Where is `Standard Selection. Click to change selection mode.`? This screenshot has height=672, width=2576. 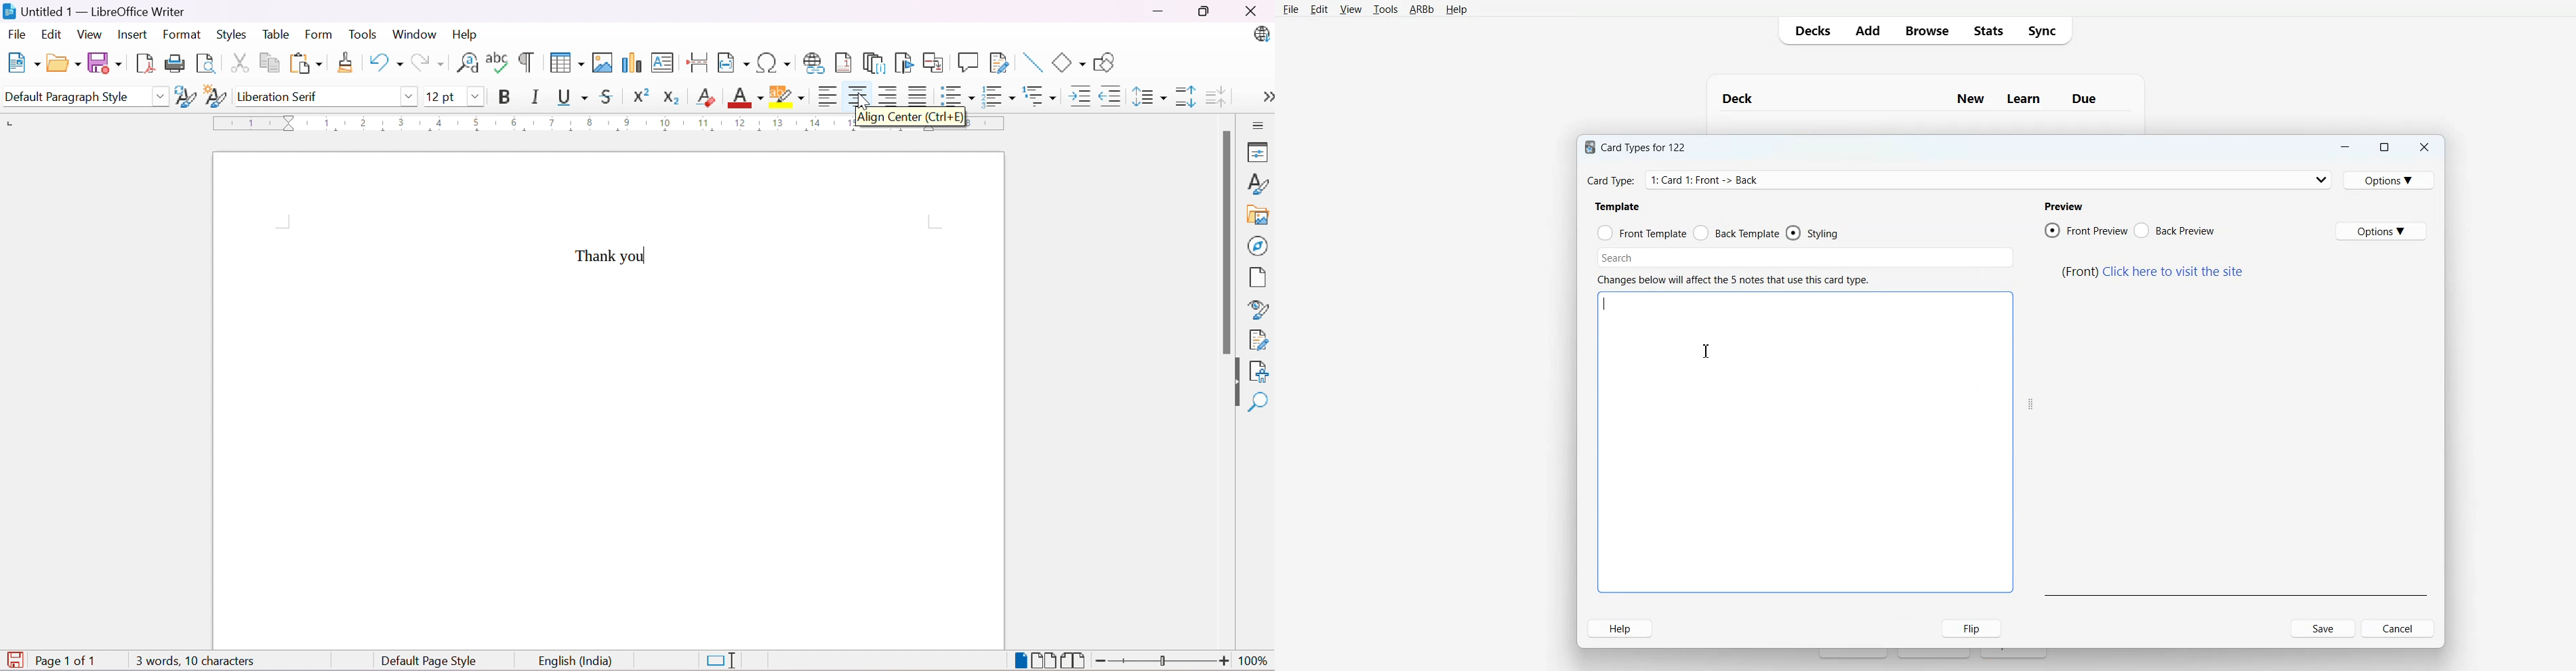 Standard Selection. Click to change selection mode. is located at coordinates (723, 661).